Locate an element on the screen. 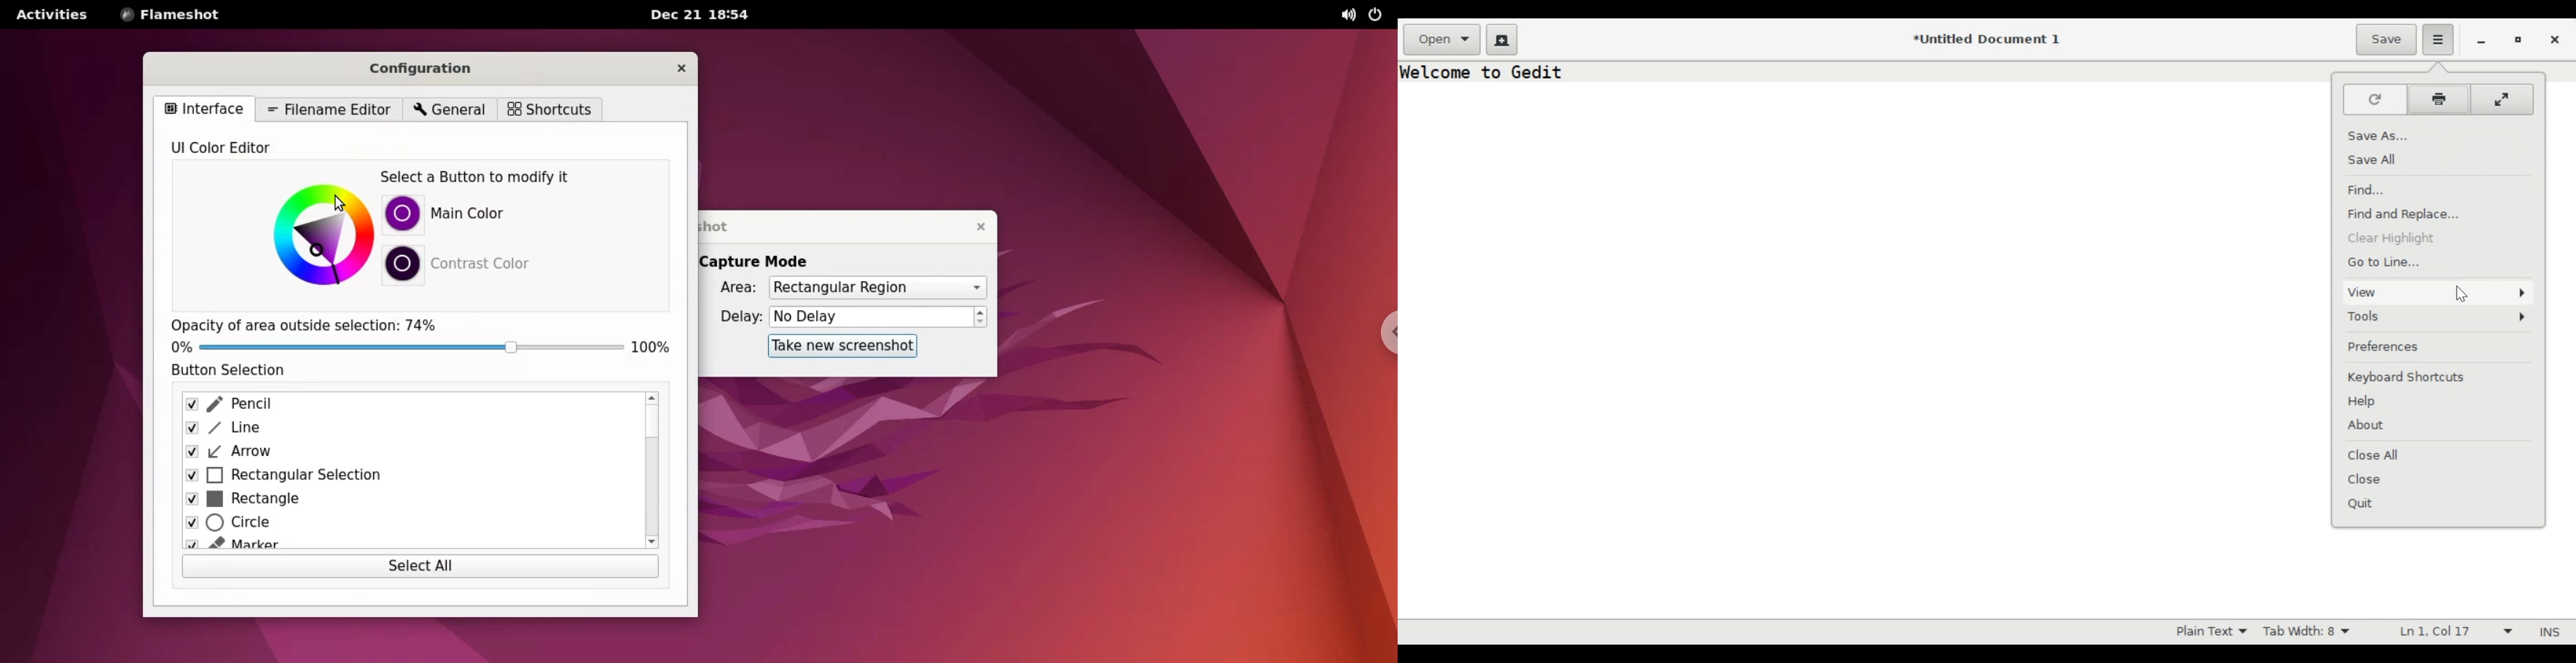 This screenshot has width=2576, height=672. Save as is located at coordinates (2376, 134).